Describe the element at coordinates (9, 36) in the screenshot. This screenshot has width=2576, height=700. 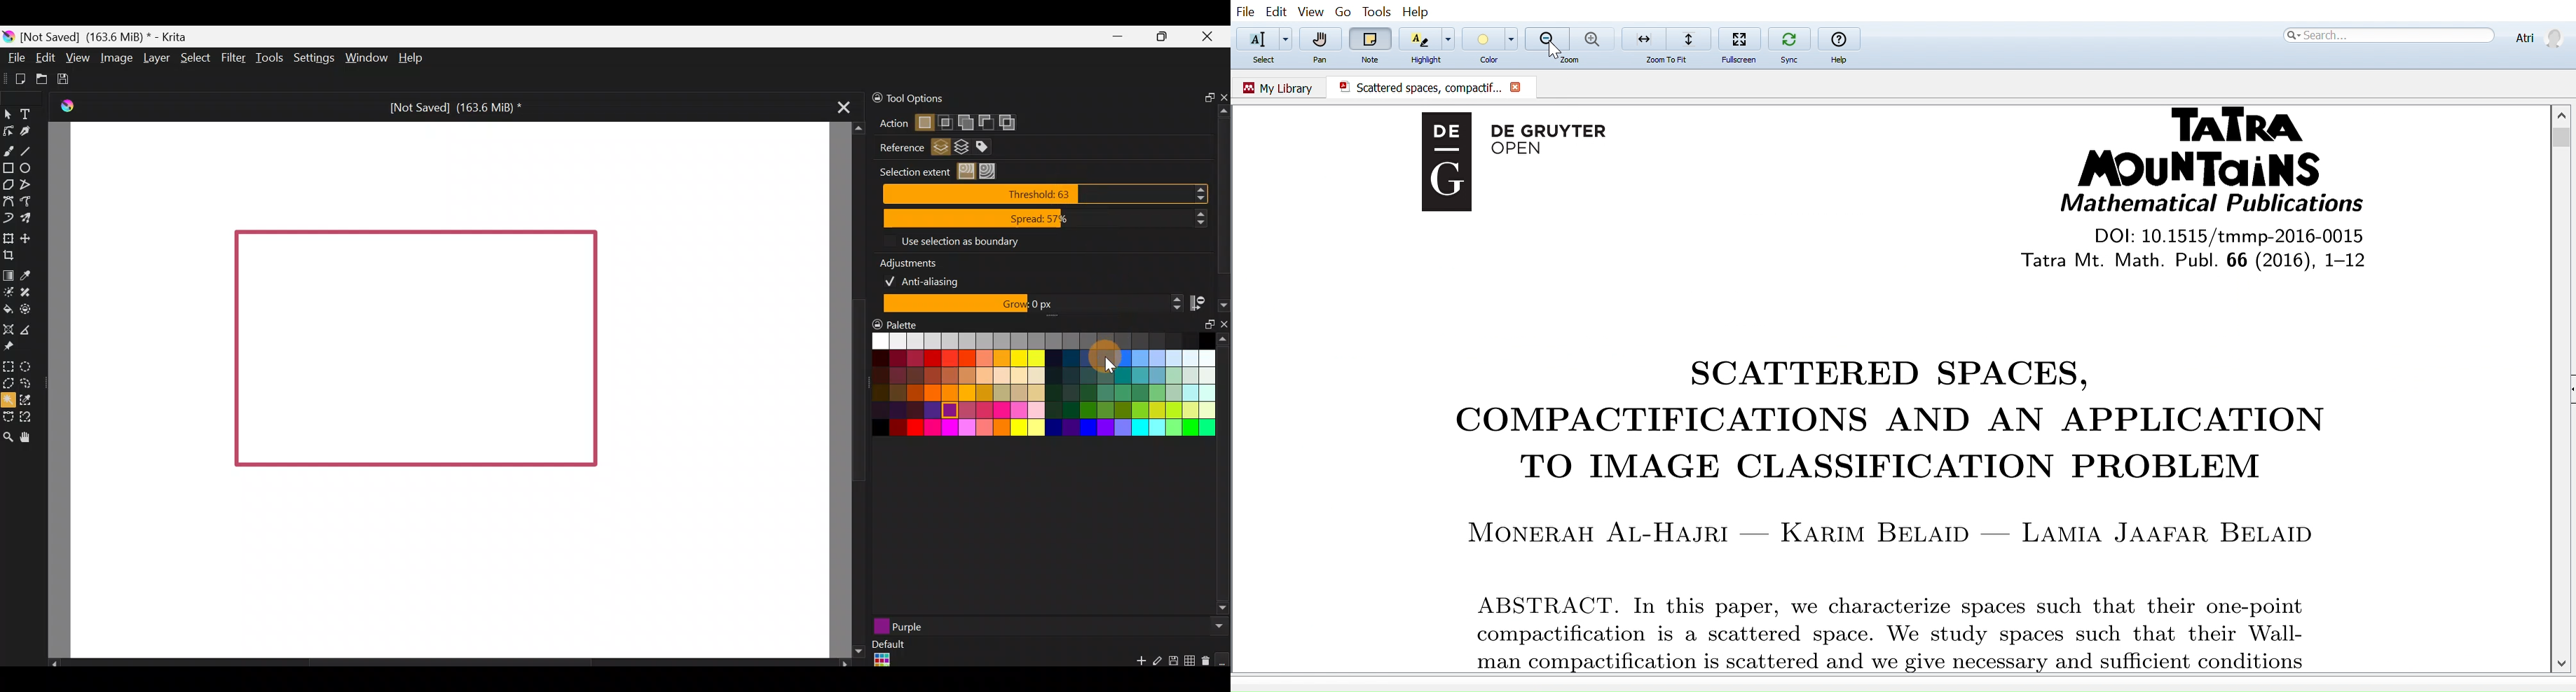
I see `Krita logo` at that location.